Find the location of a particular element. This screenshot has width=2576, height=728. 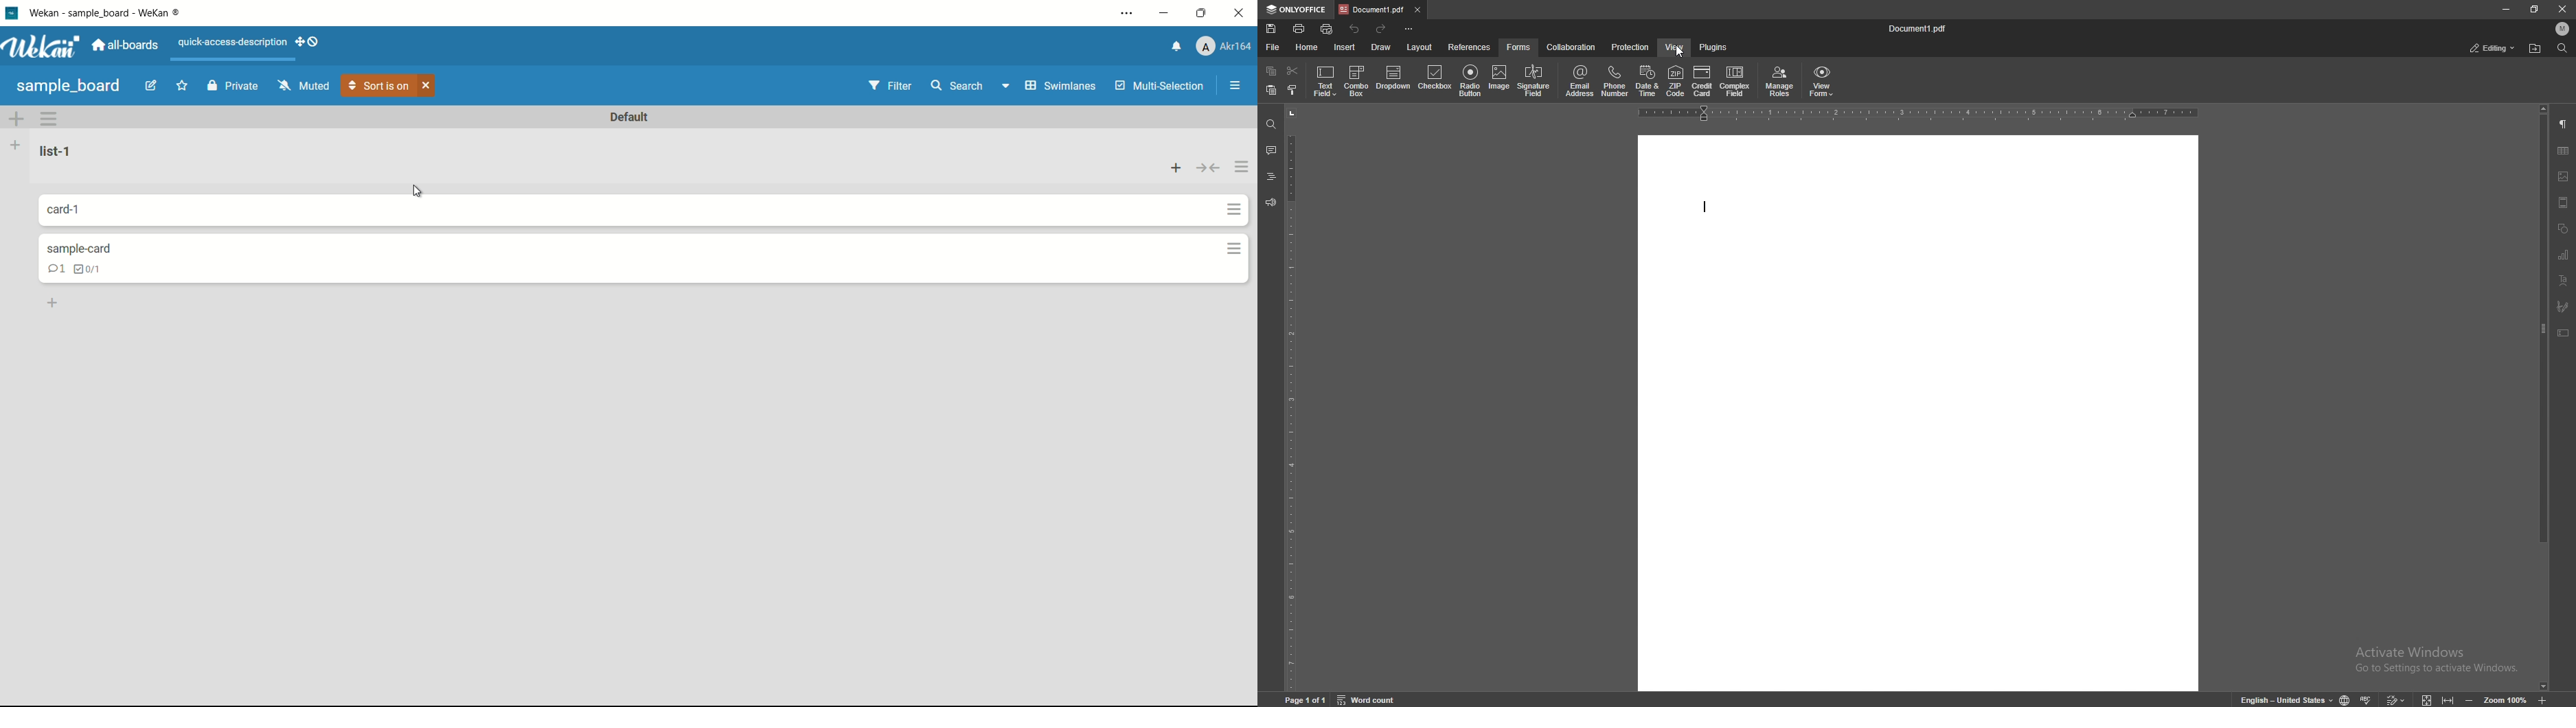

signature field is located at coordinates (1534, 81).